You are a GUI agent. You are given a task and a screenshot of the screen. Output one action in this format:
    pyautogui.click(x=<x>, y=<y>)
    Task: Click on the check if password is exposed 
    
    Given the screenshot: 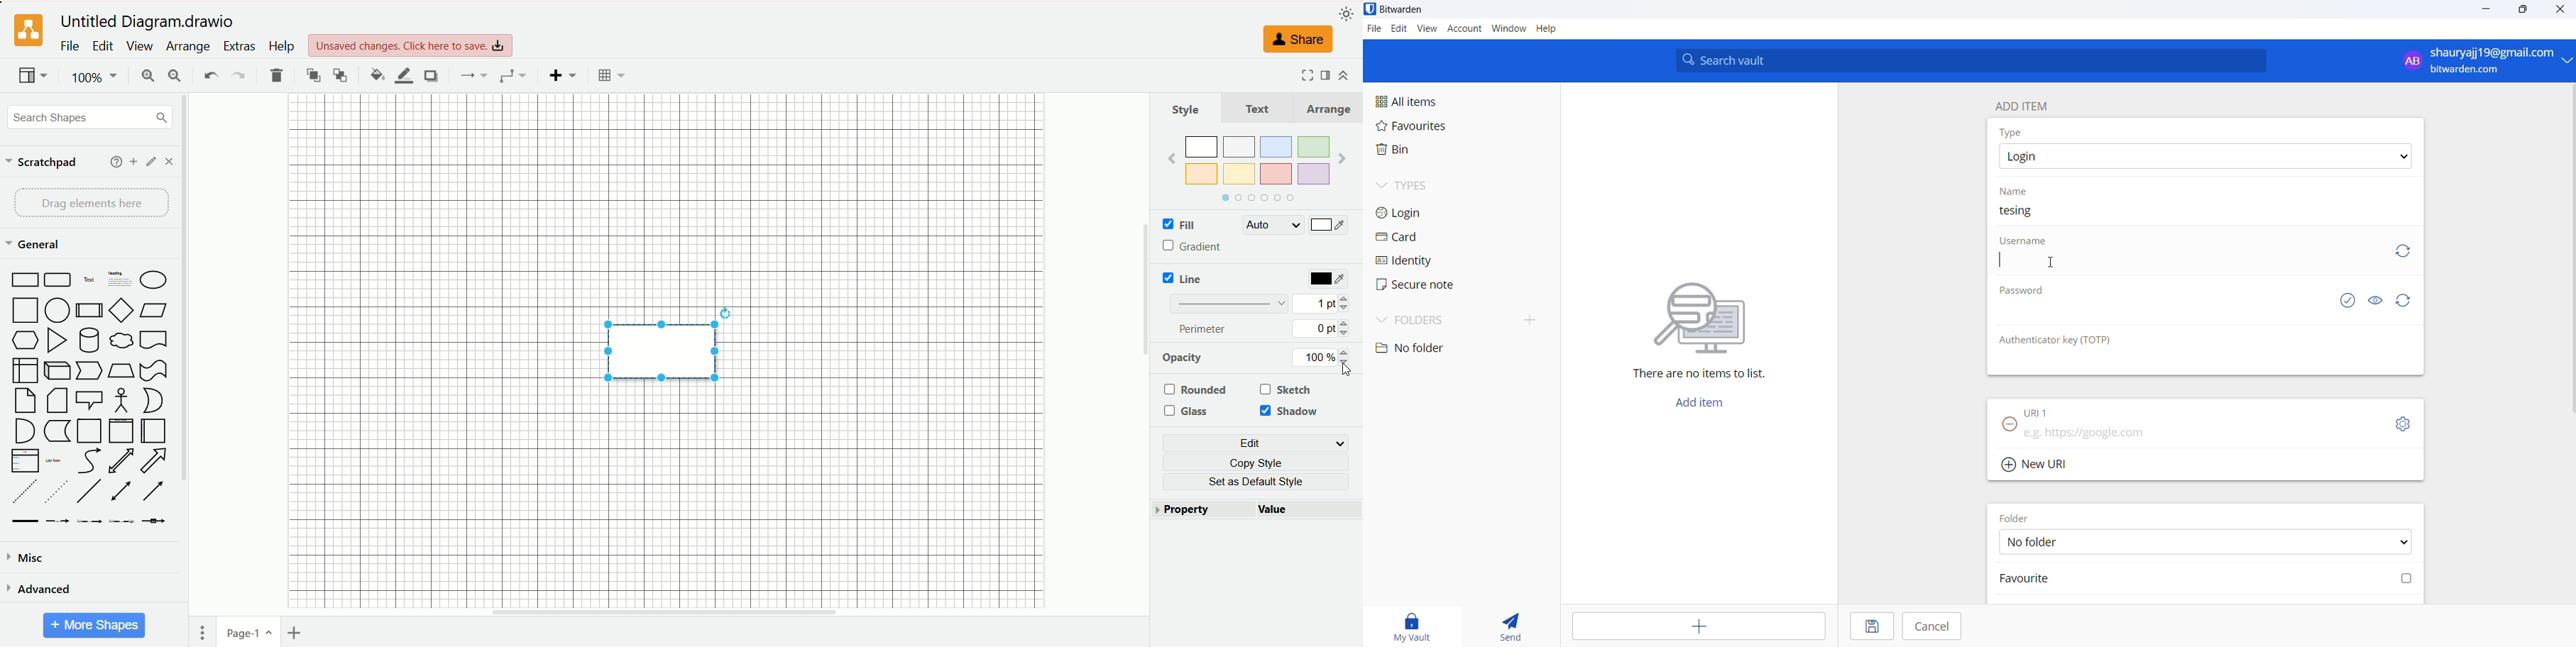 What is the action you would take?
    pyautogui.click(x=2348, y=301)
    